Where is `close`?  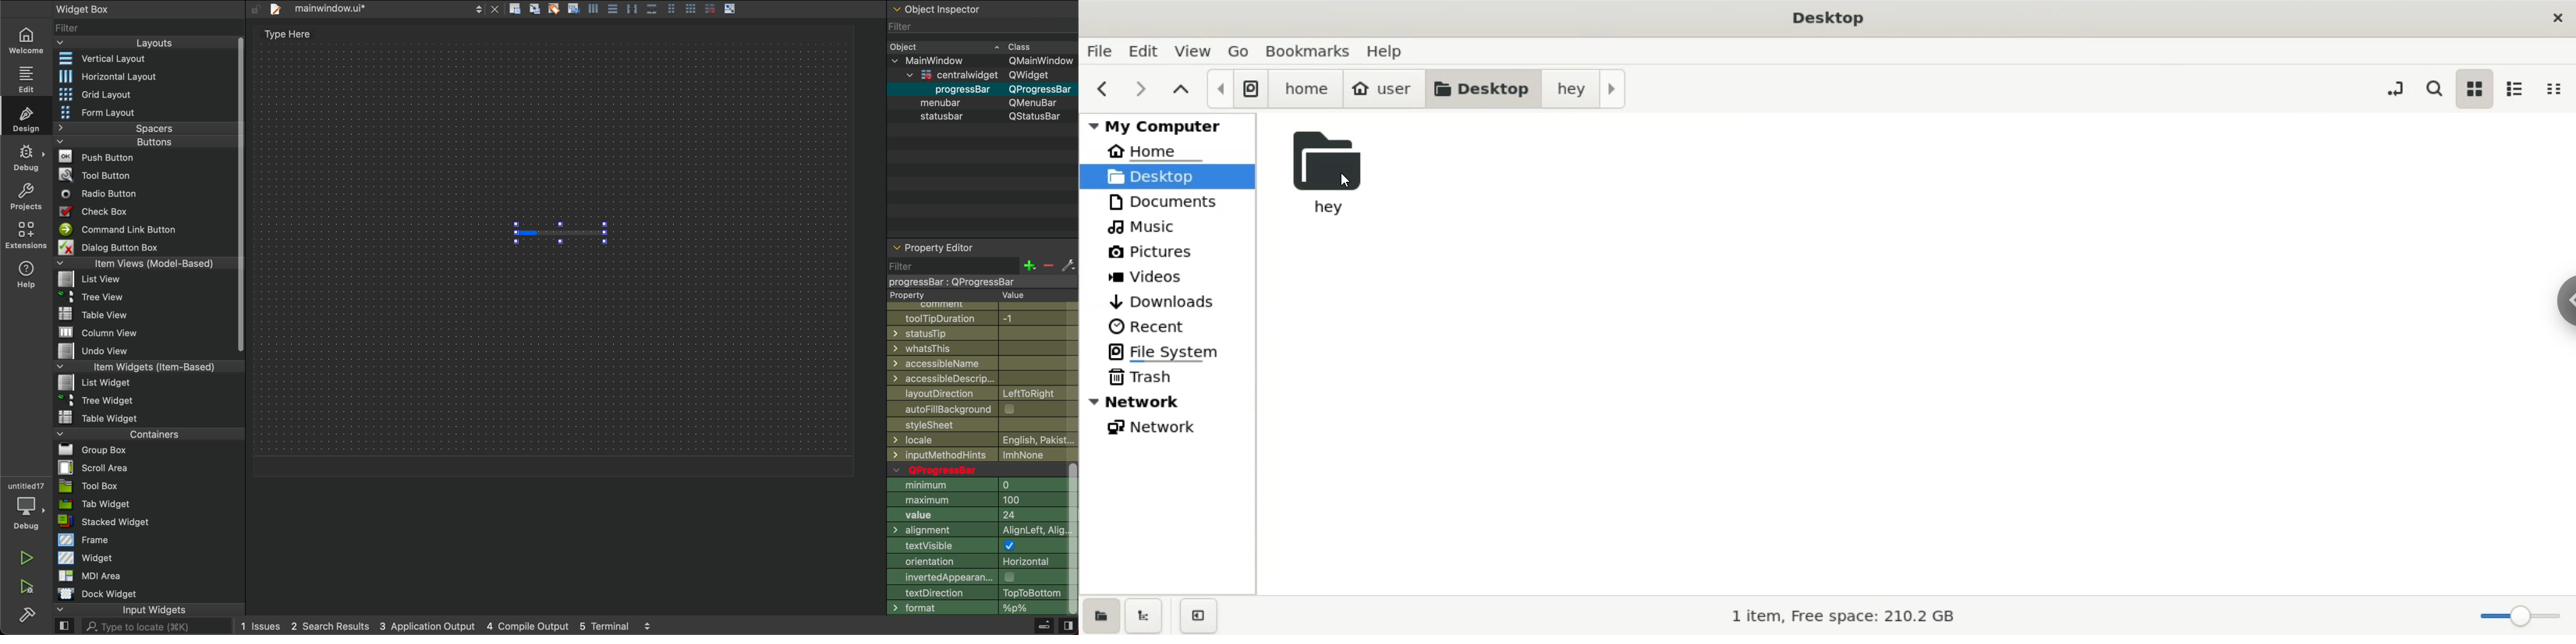
close is located at coordinates (2555, 17).